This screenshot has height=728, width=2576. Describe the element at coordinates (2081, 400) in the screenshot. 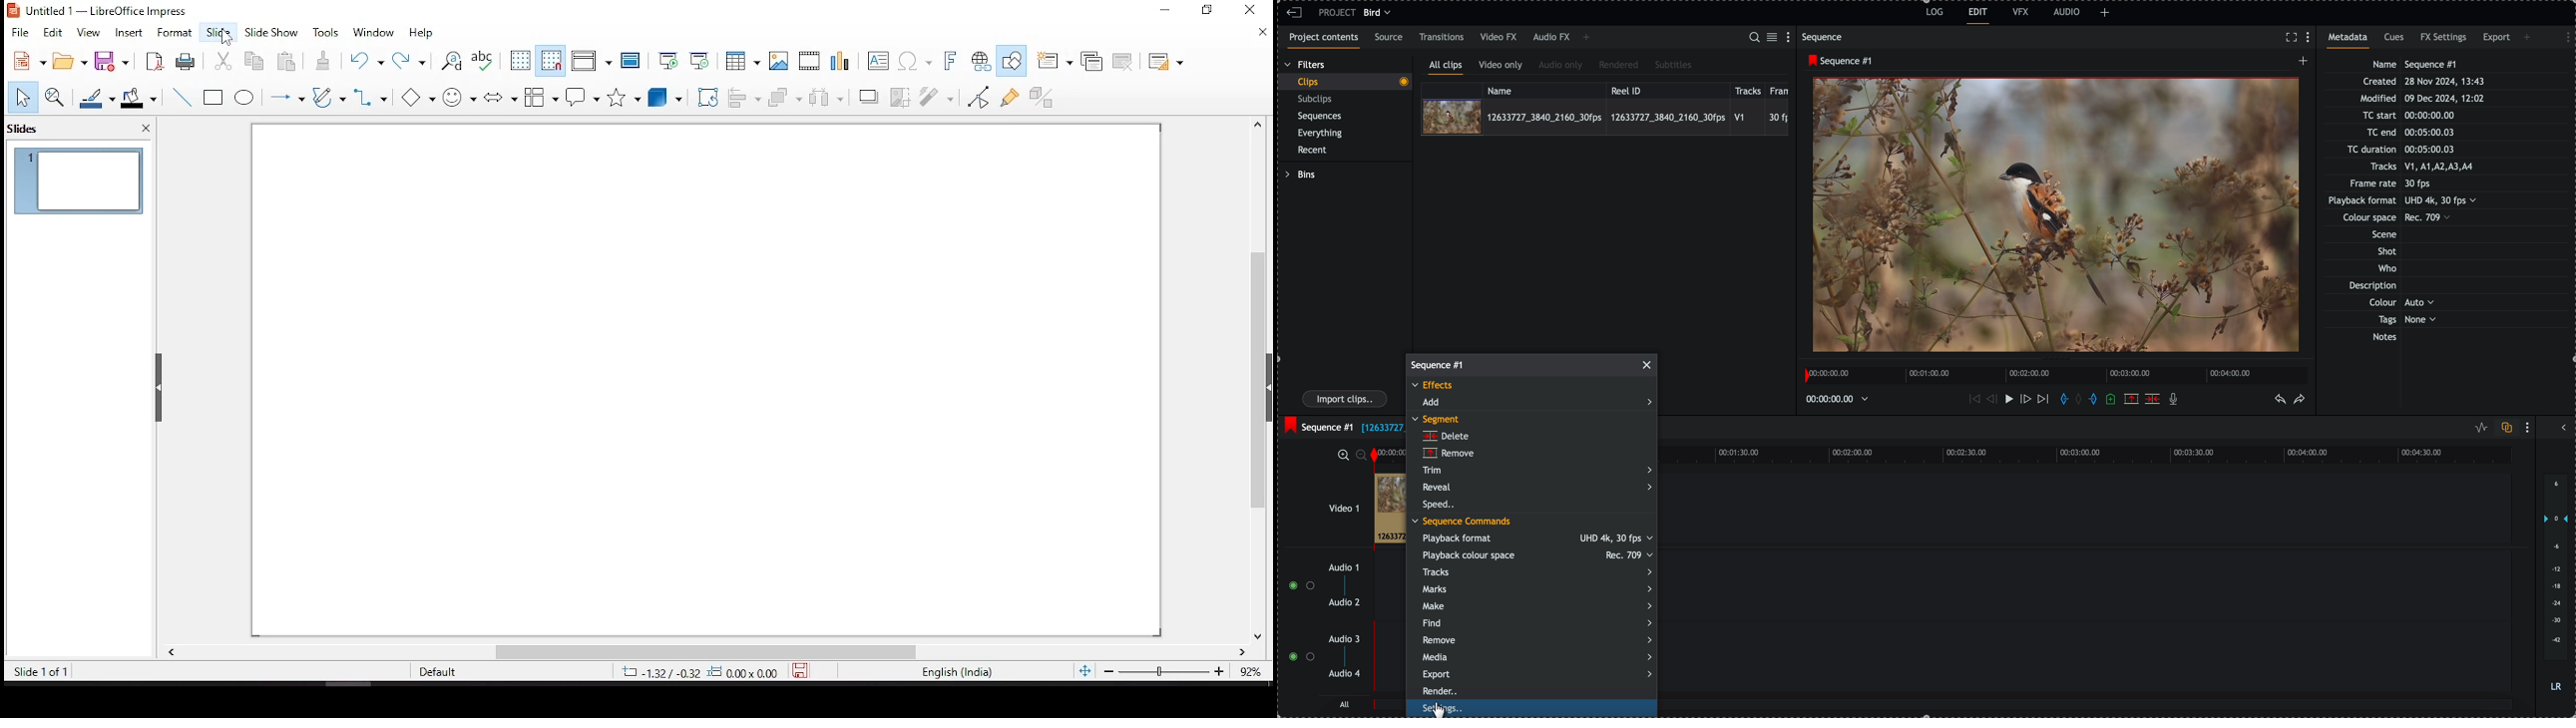

I see `clear marks` at that location.